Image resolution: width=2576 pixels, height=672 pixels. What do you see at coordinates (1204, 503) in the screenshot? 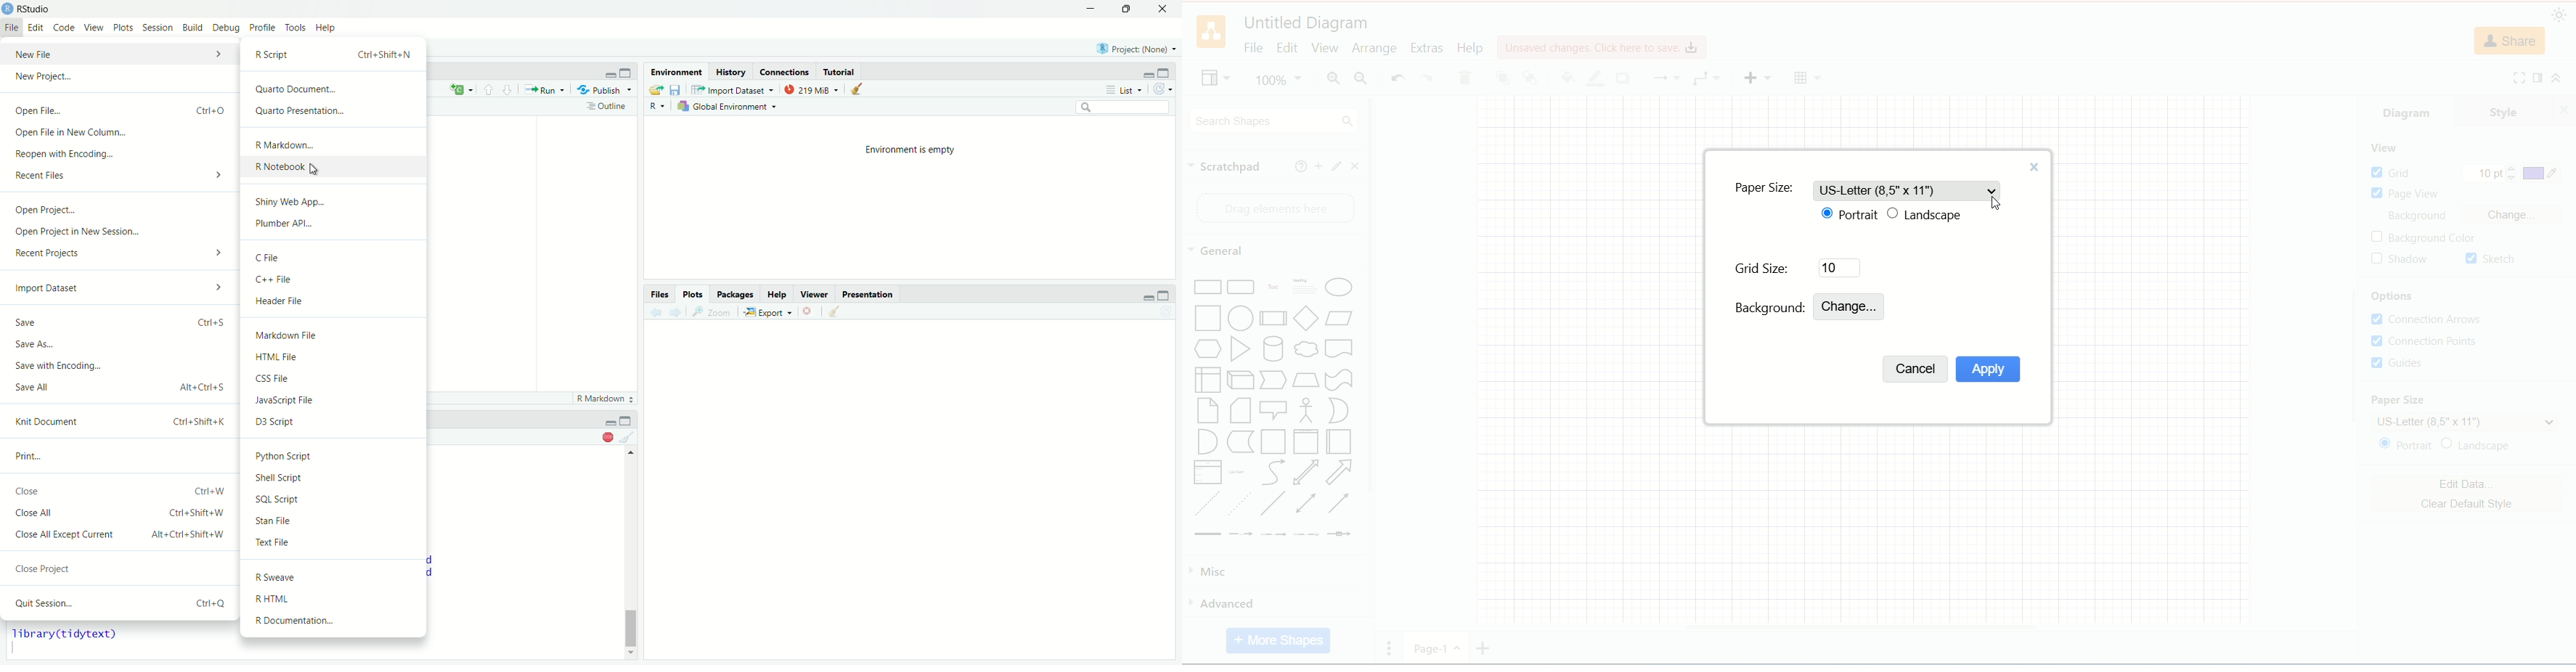
I see `Dashed Line` at bounding box center [1204, 503].